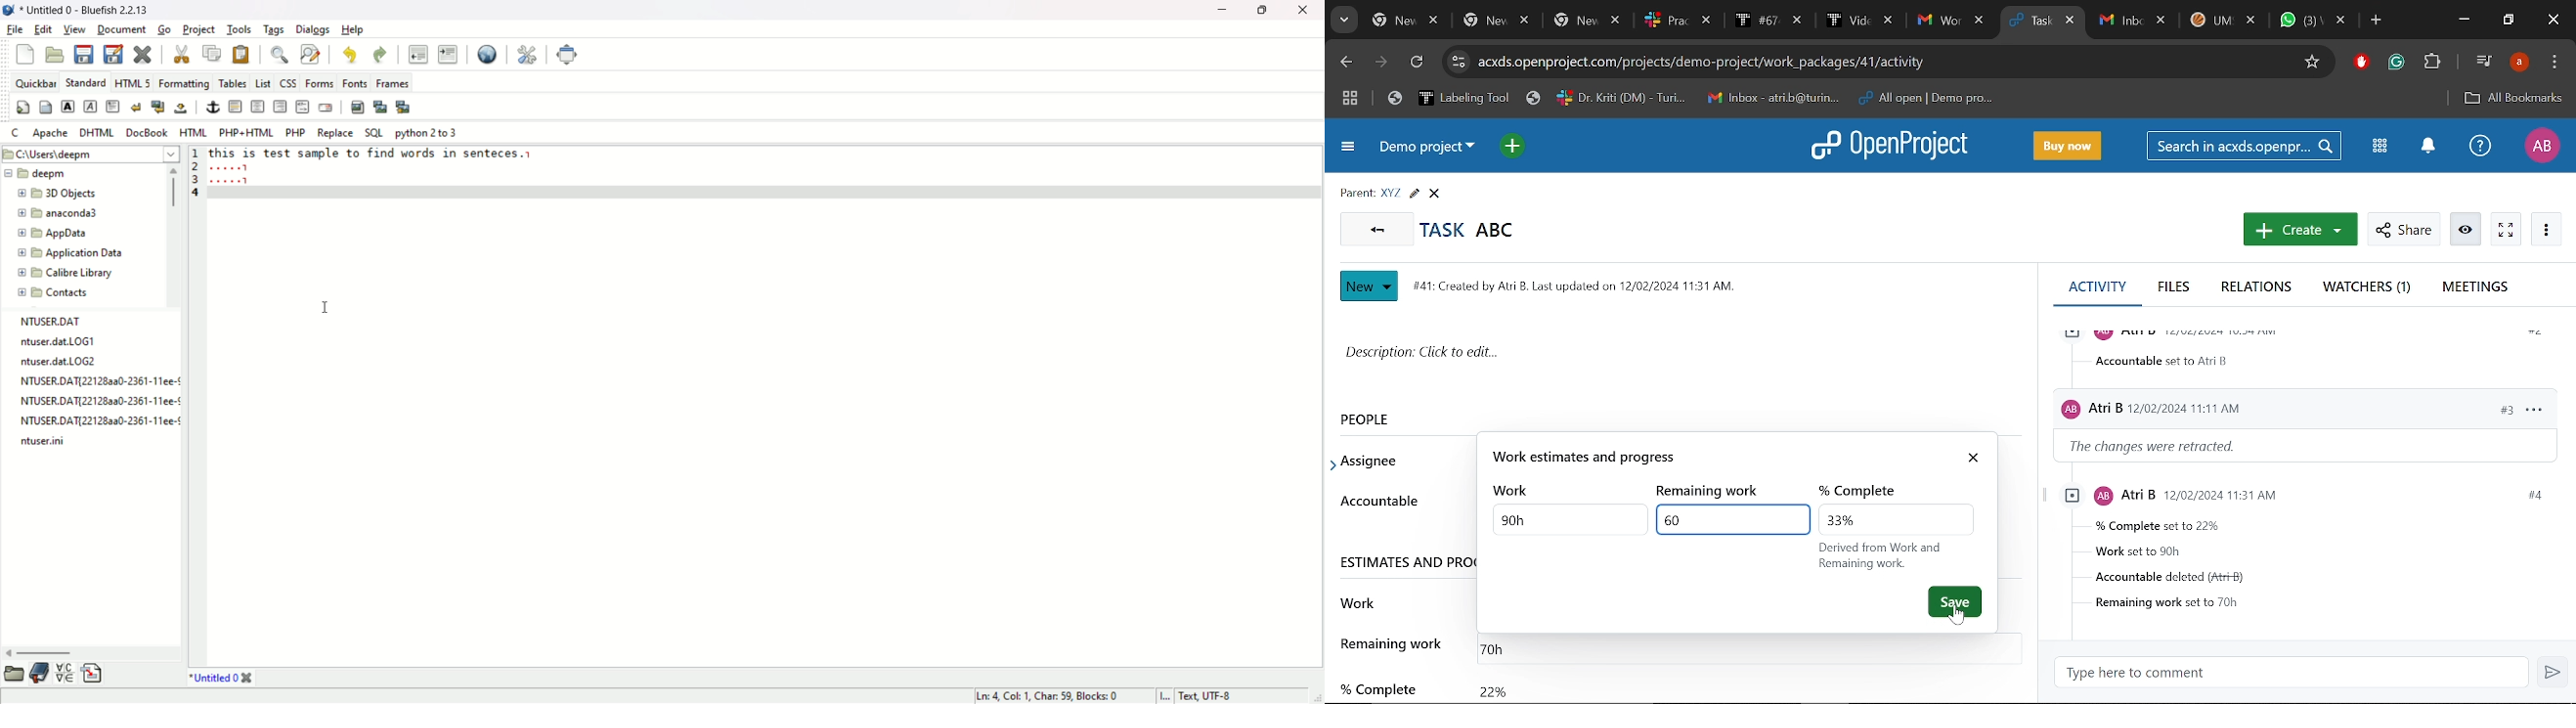 This screenshot has height=728, width=2576. Describe the element at coordinates (233, 83) in the screenshot. I see `tables` at that location.